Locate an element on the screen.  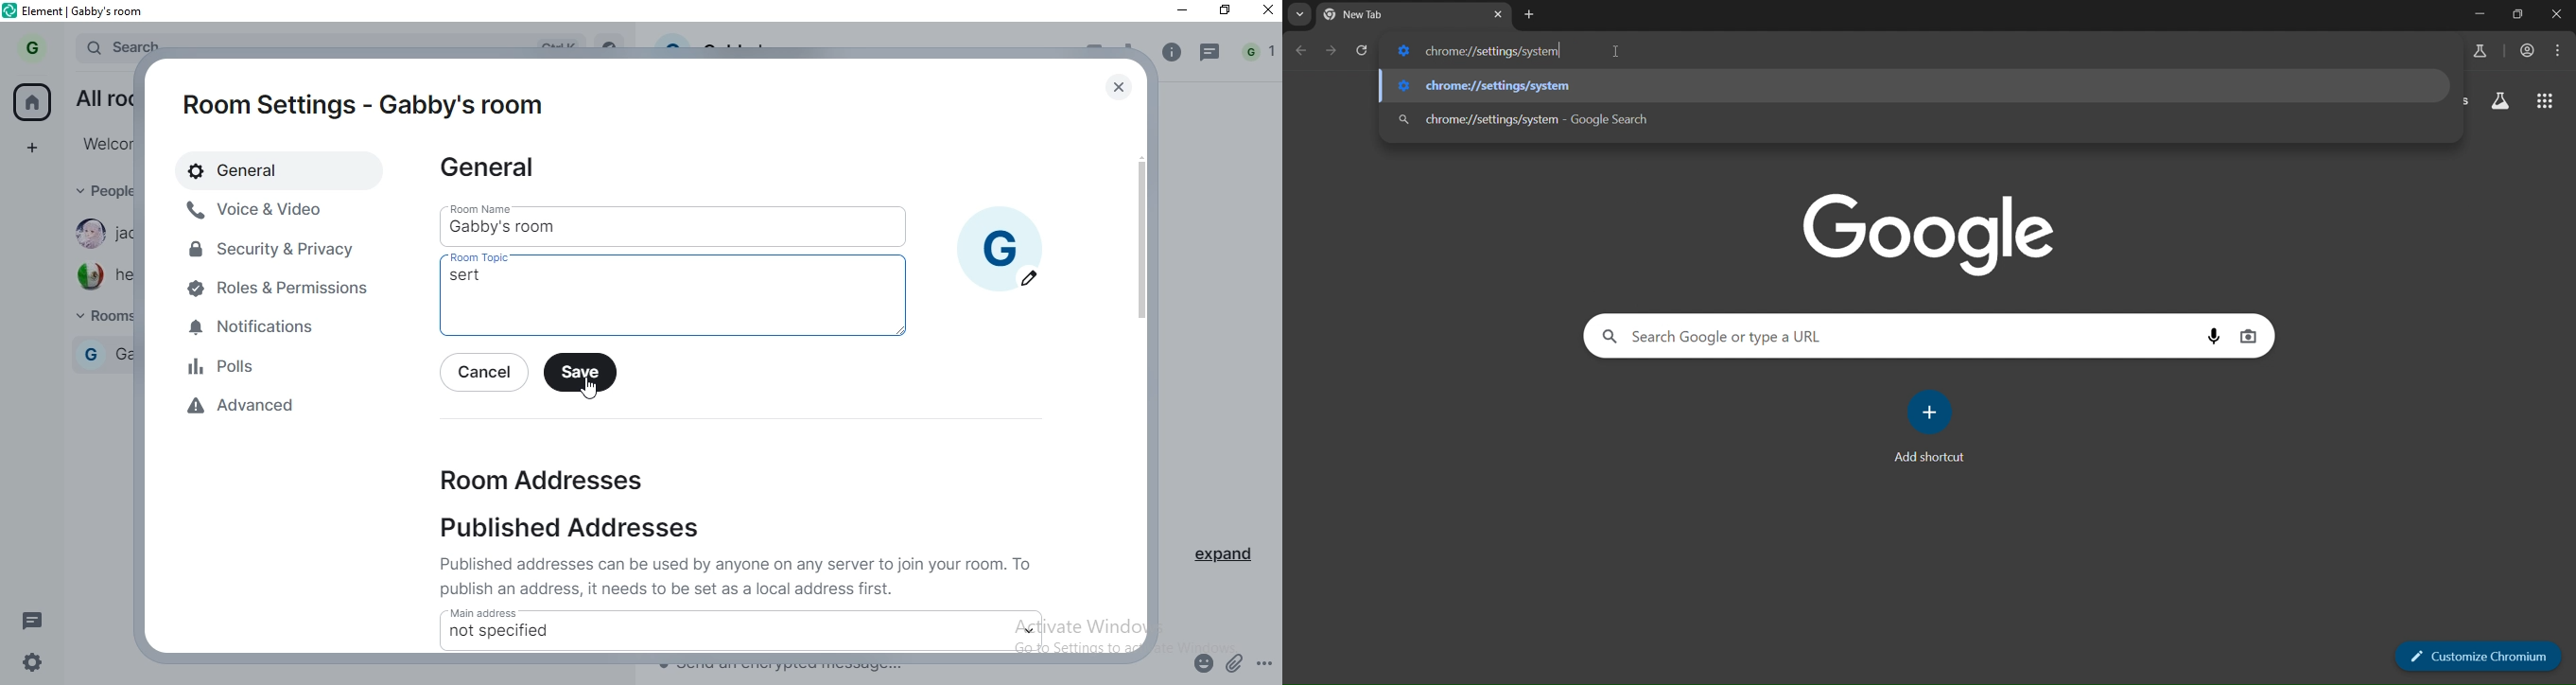
google apps is located at coordinates (2548, 102).